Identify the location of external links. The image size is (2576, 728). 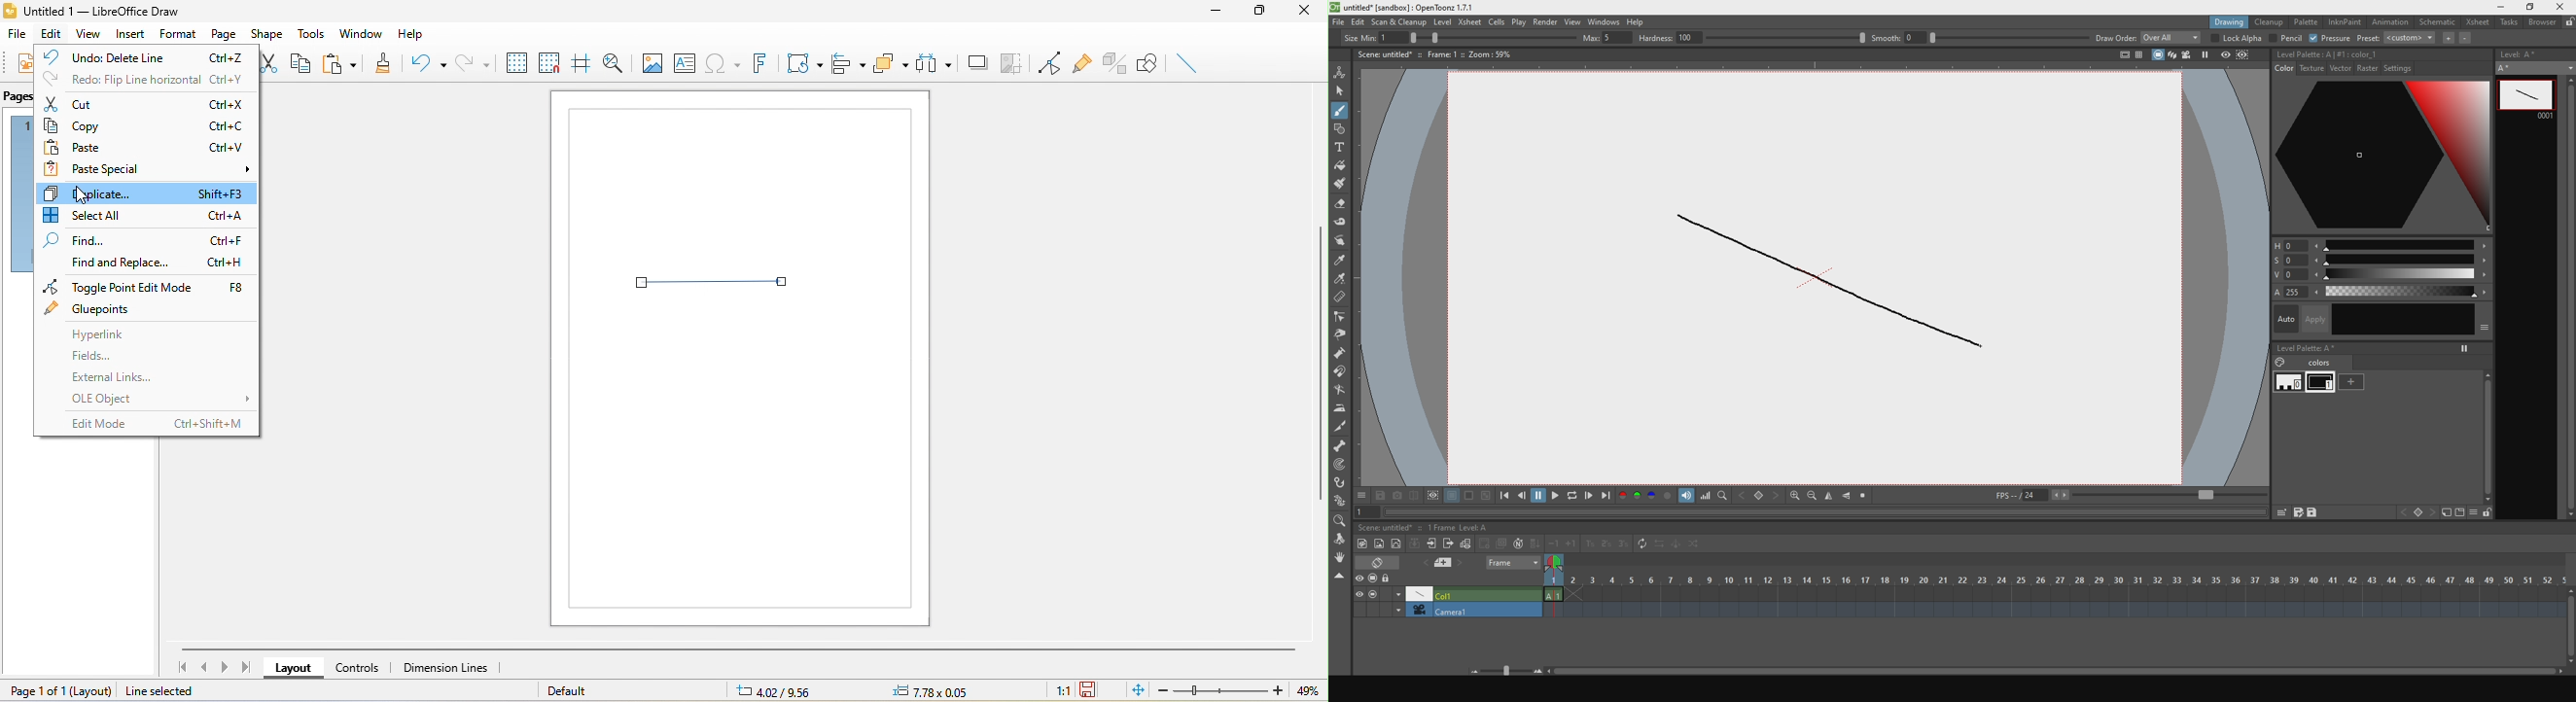
(125, 377).